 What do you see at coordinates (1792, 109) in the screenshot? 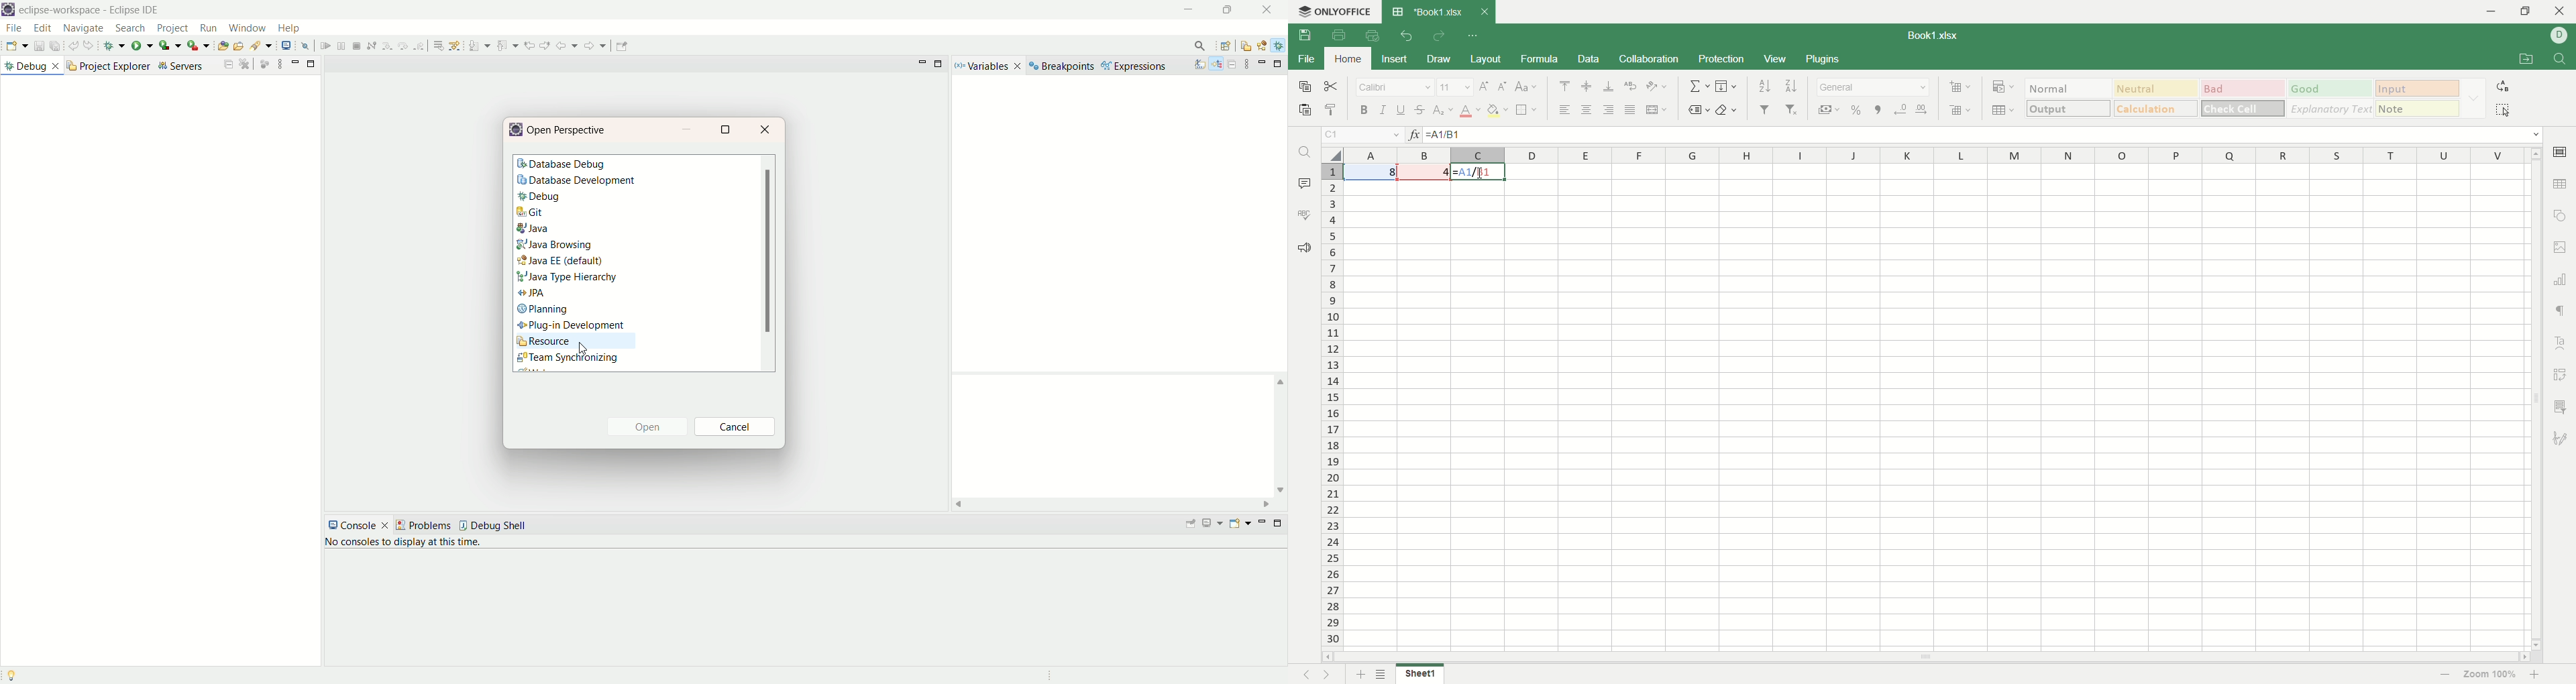
I see `remove filter` at bounding box center [1792, 109].